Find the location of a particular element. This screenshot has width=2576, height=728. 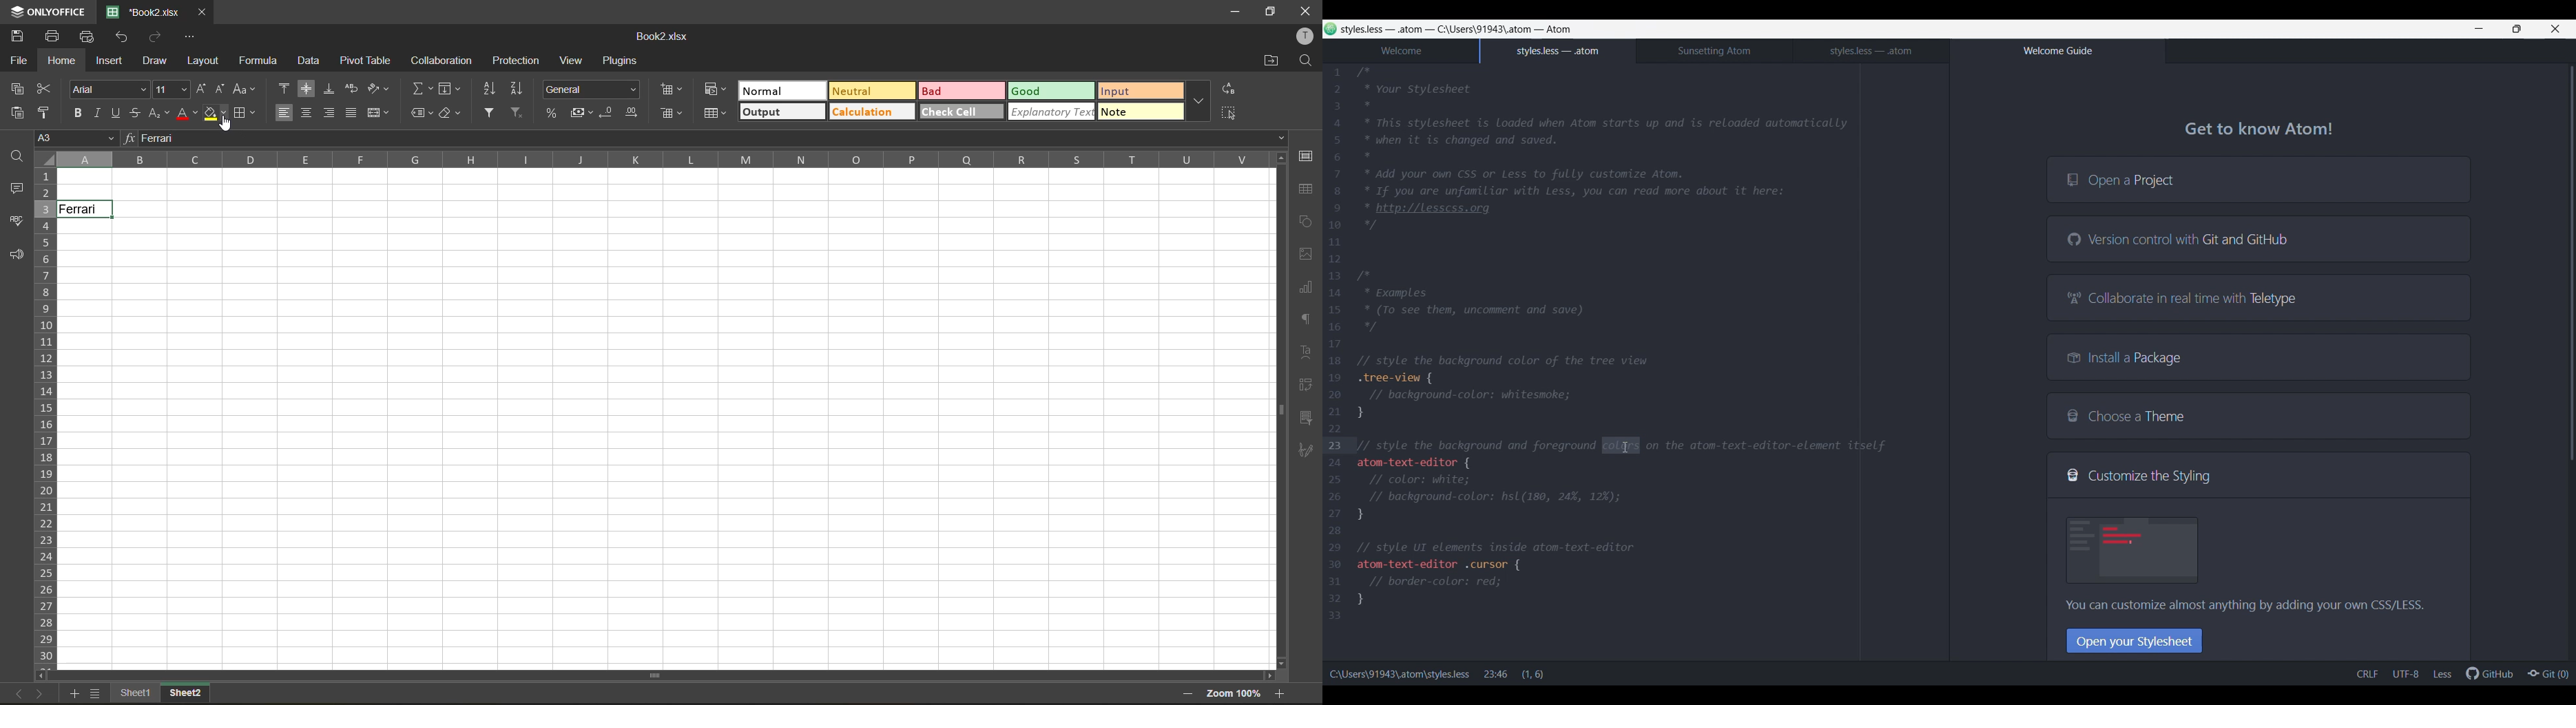

find is located at coordinates (17, 156).